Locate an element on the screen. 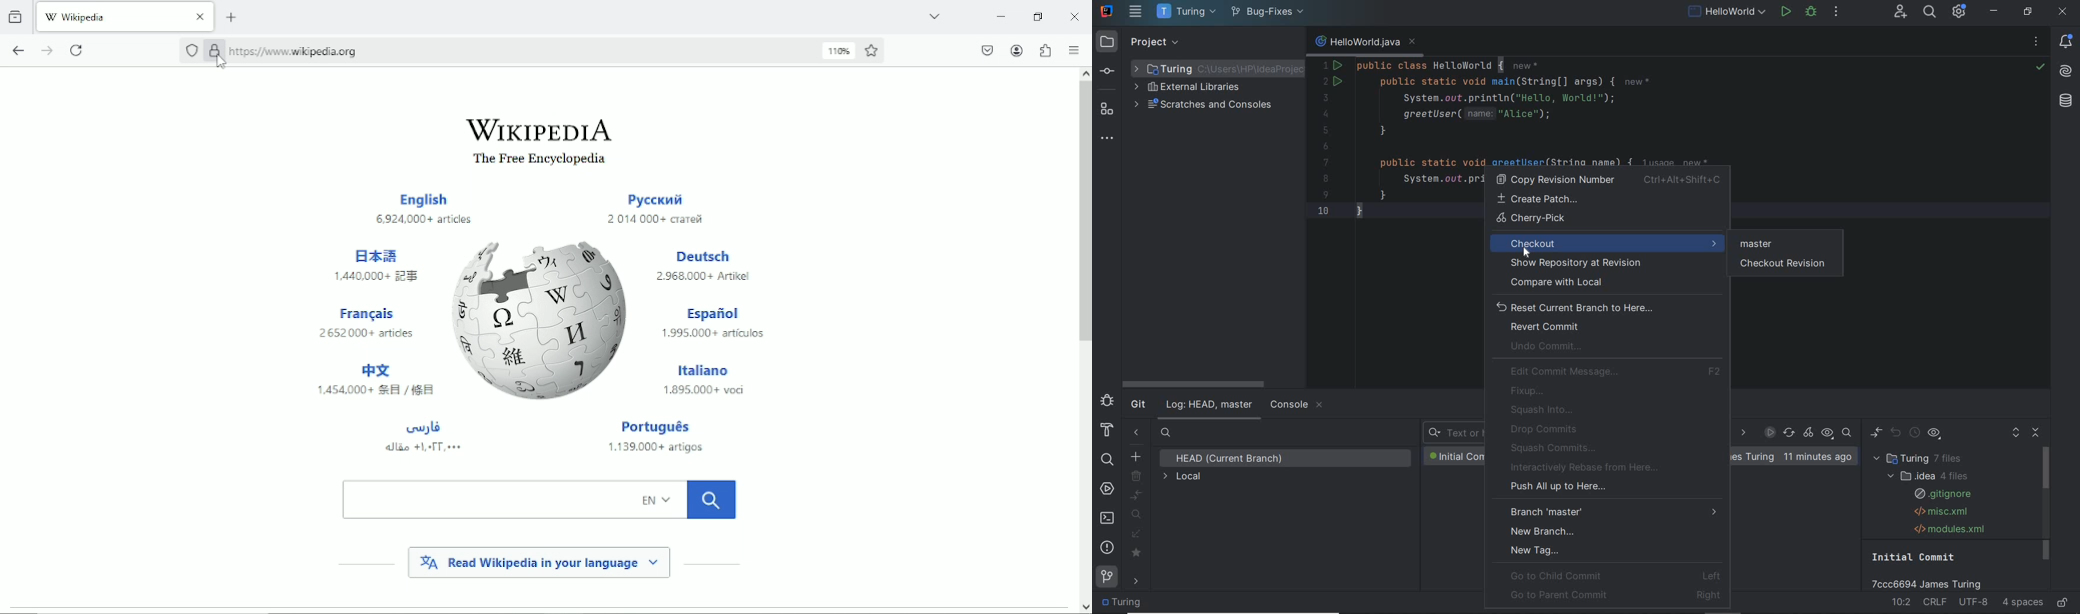 Image resolution: width=2100 pixels, height=616 pixels. cursor is located at coordinates (1527, 252).